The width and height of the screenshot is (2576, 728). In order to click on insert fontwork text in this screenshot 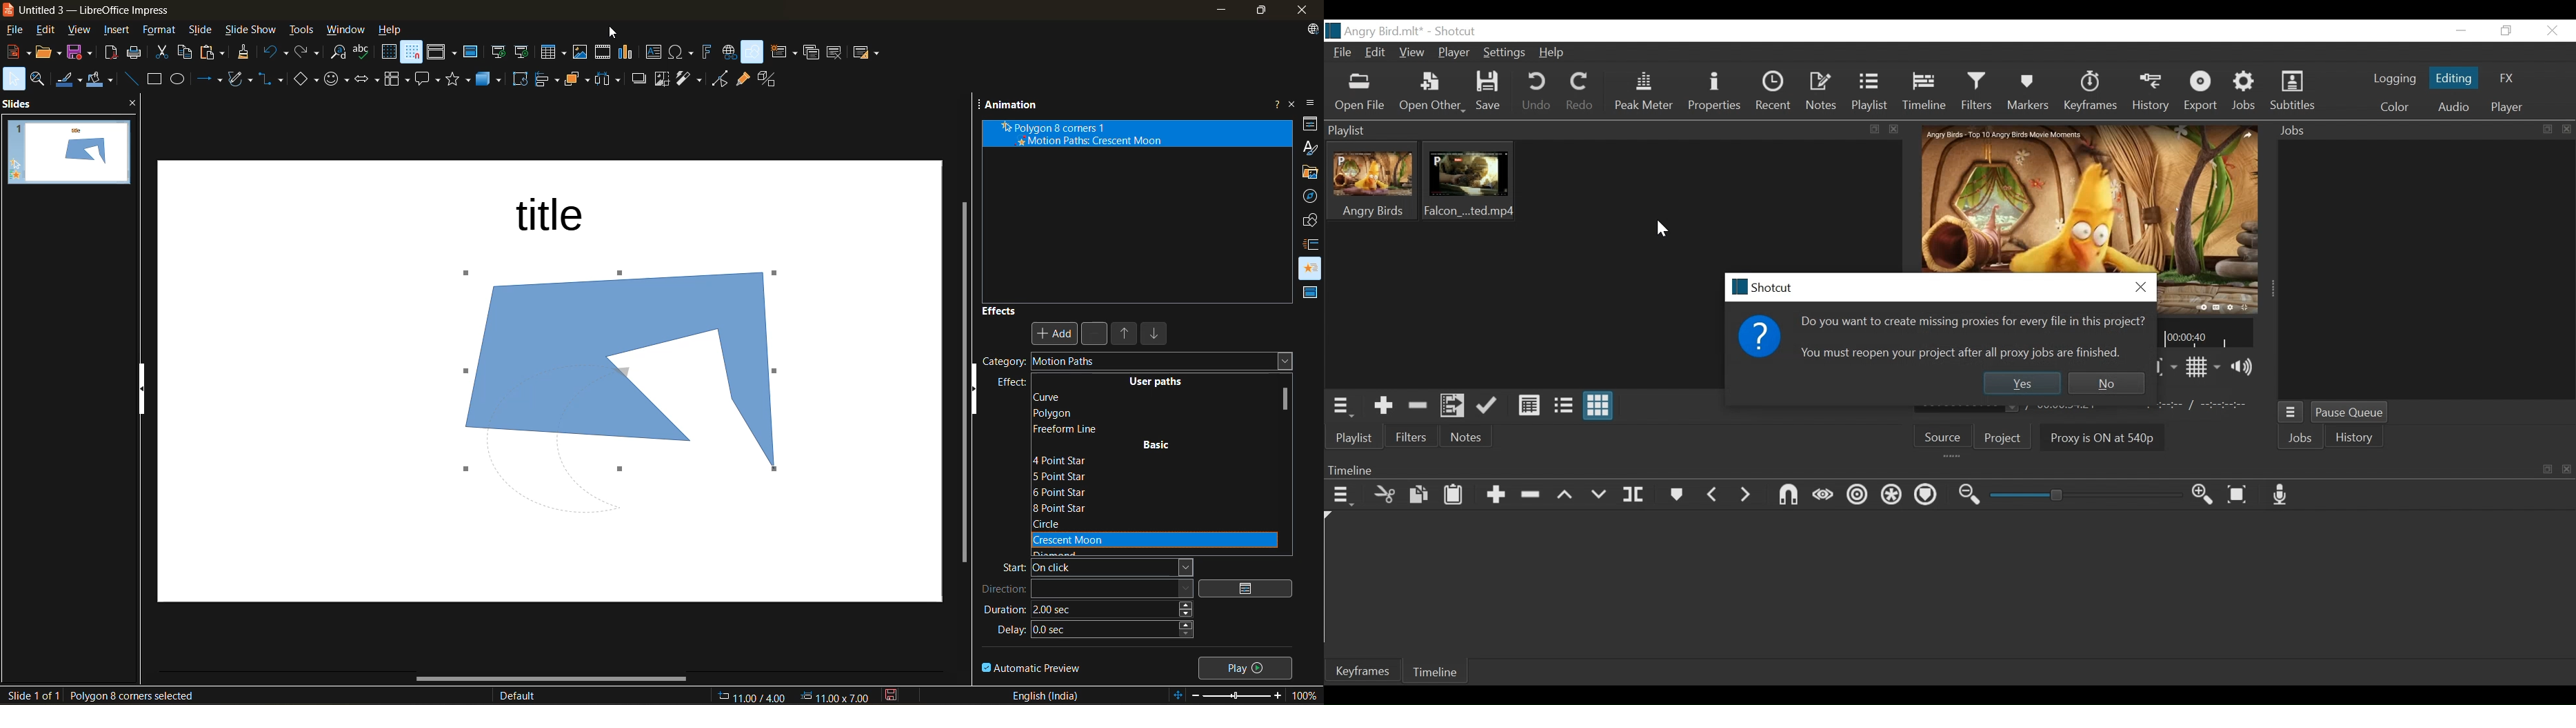, I will do `click(705, 53)`.